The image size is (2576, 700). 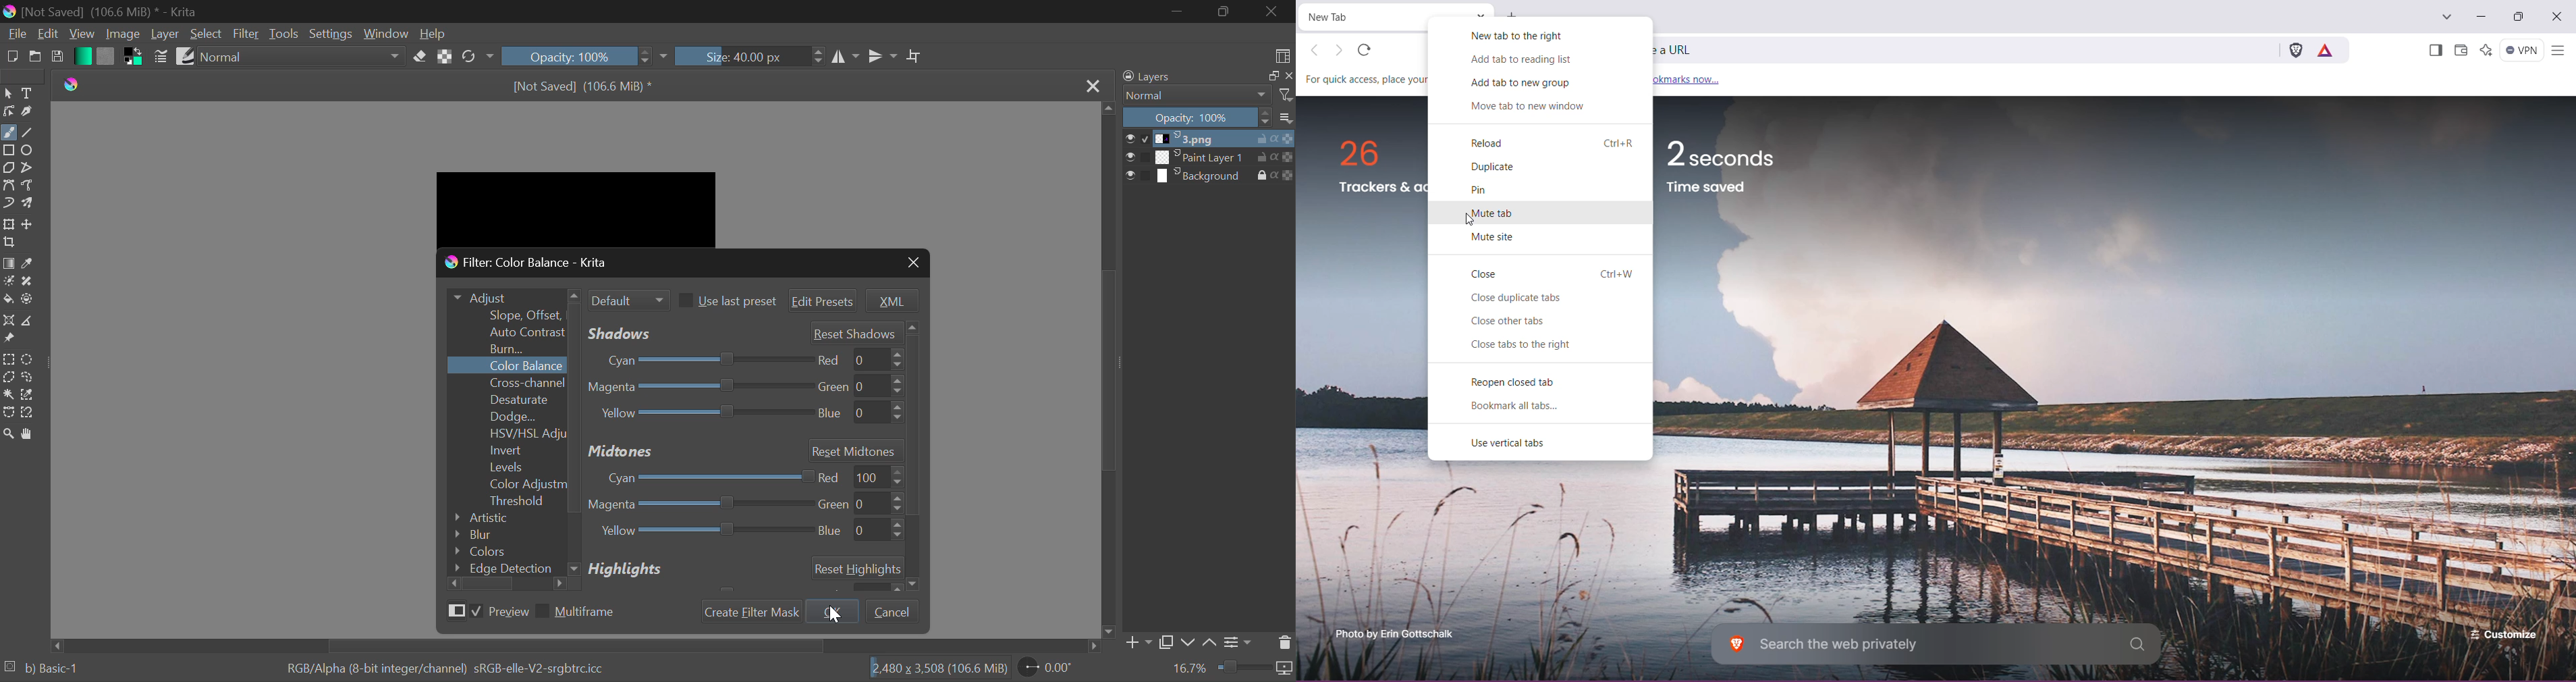 What do you see at coordinates (911, 456) in the screenshot?
I see `` at bounding box center [911, 456].